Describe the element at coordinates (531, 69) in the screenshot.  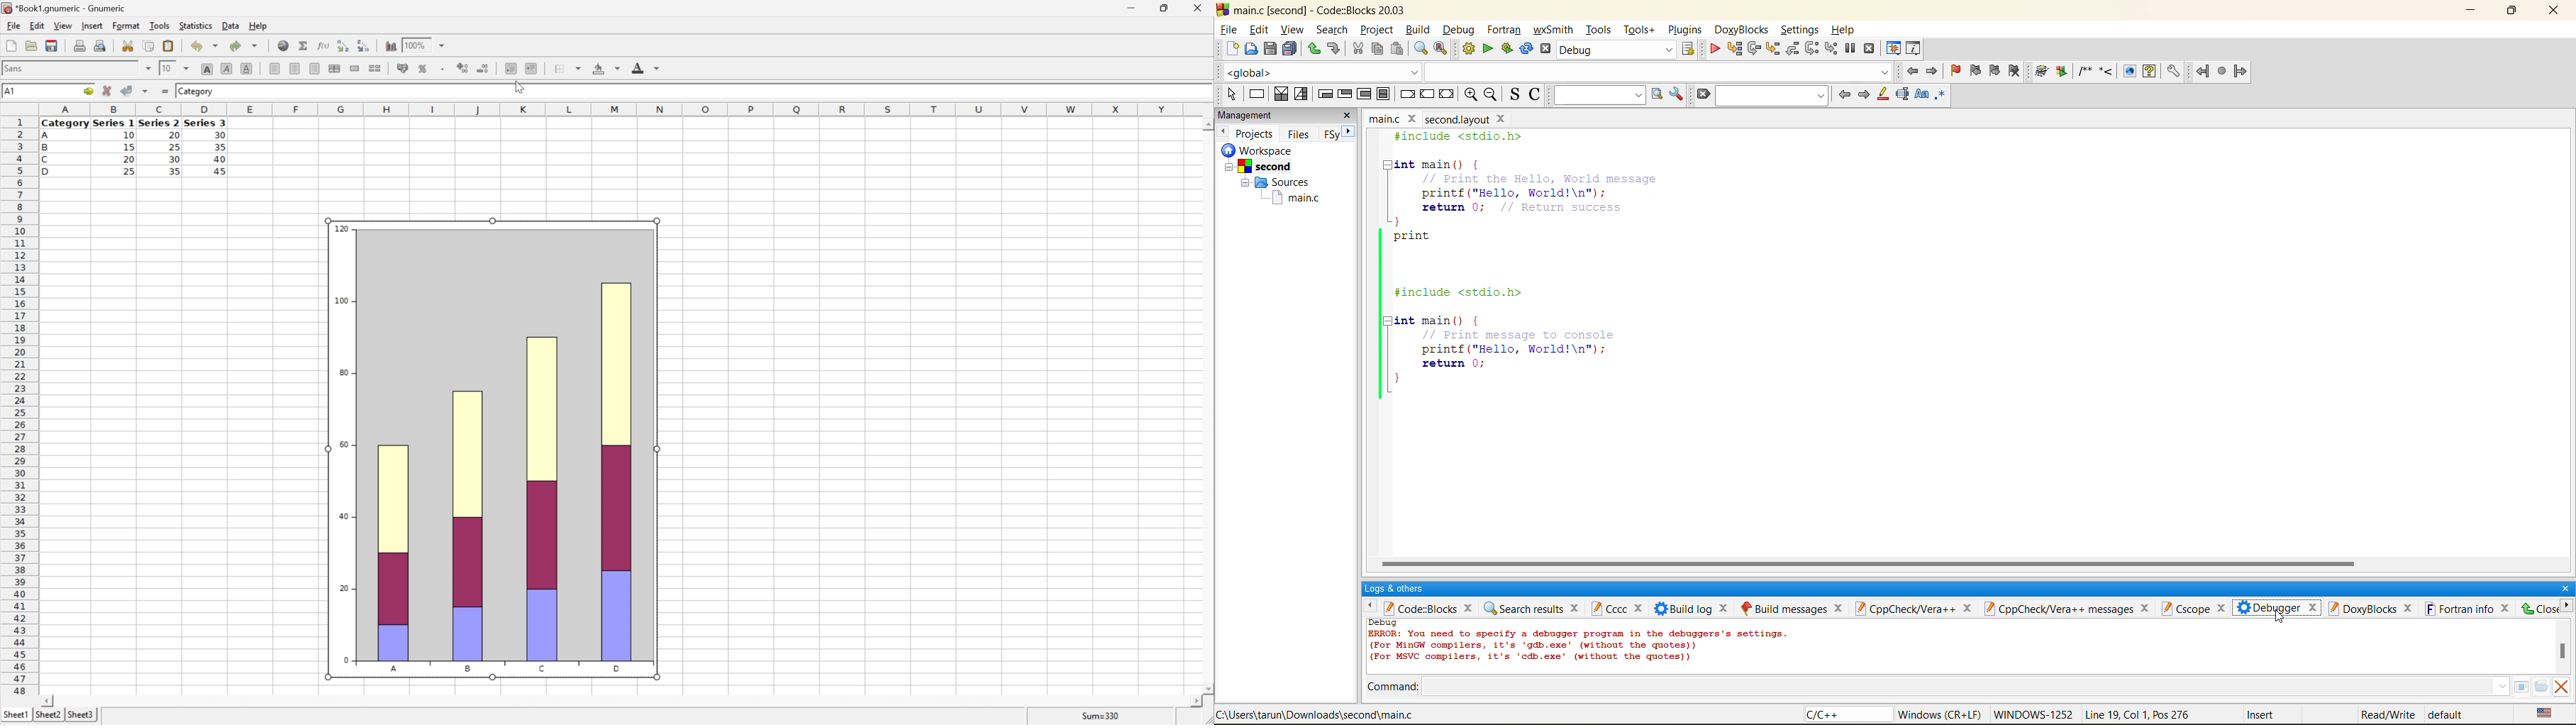
I see `Increase indent, and align the contents to the left` at that location.